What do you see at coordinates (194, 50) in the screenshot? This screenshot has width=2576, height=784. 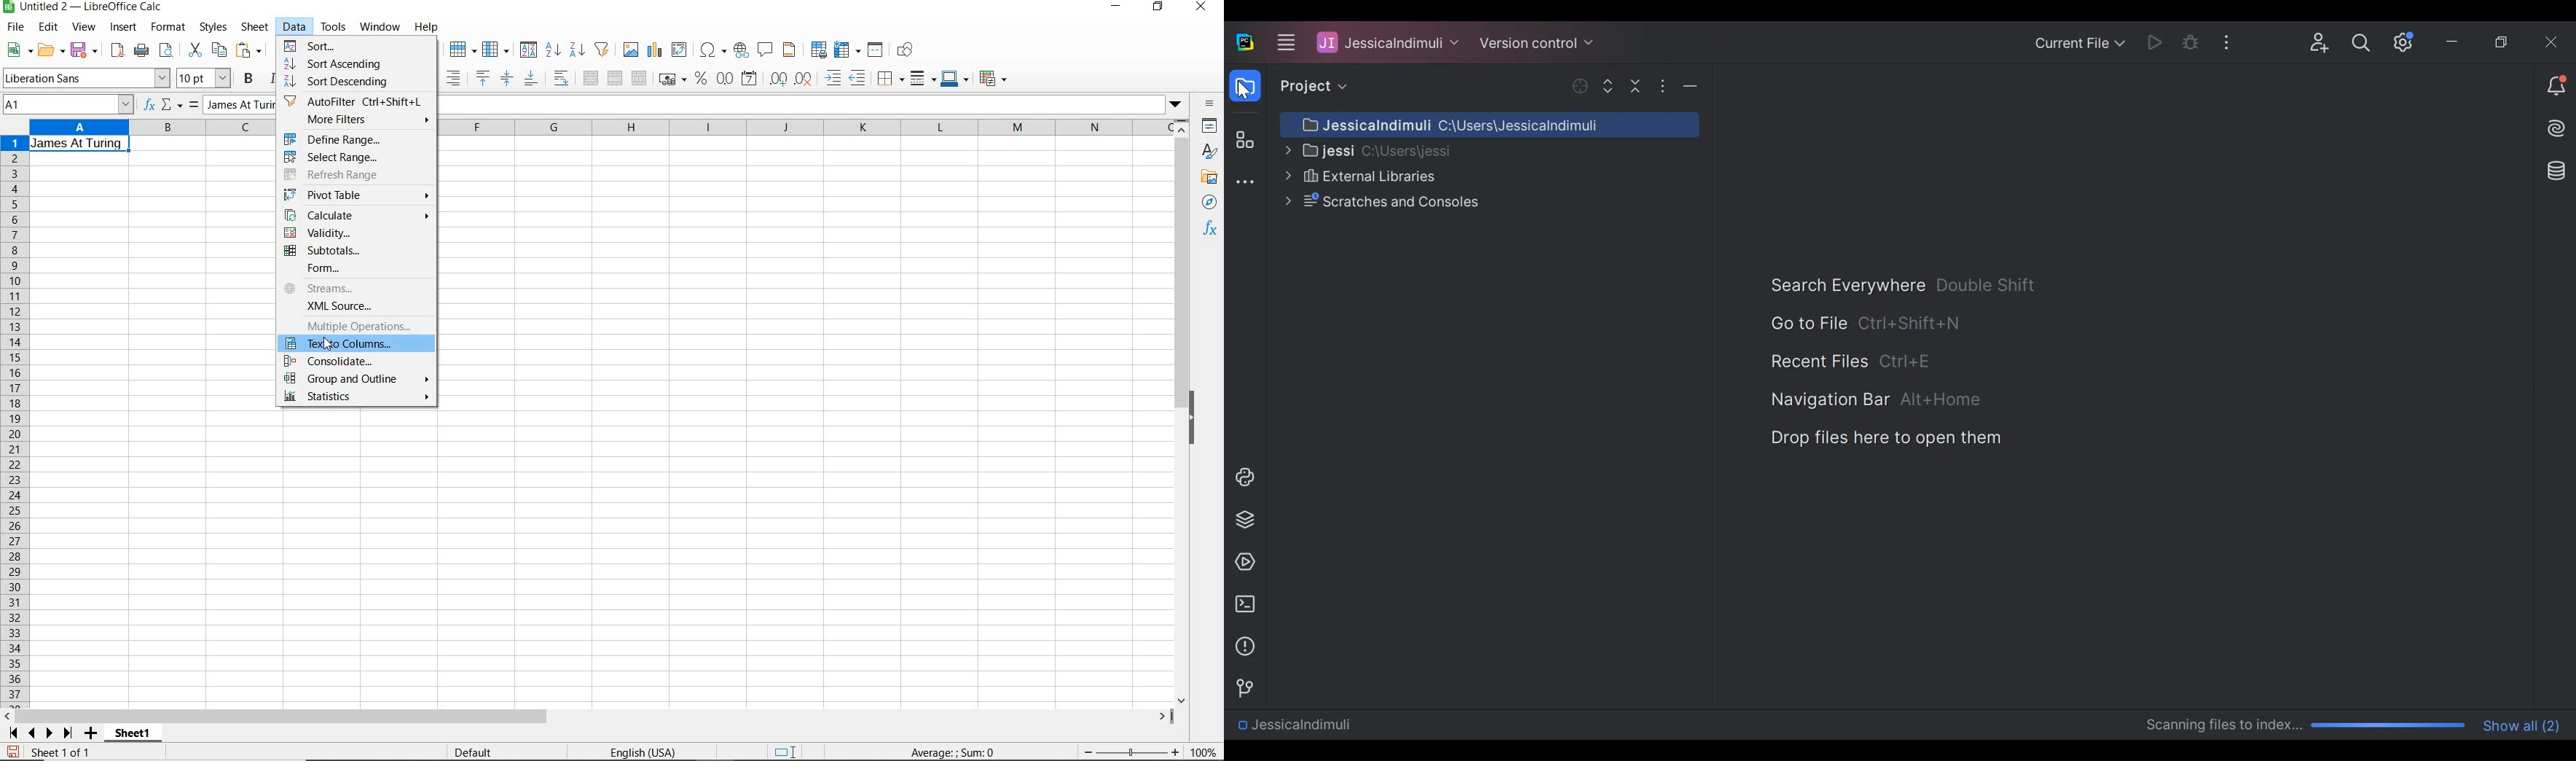 I see `cut` at bounding box center [194, 50].